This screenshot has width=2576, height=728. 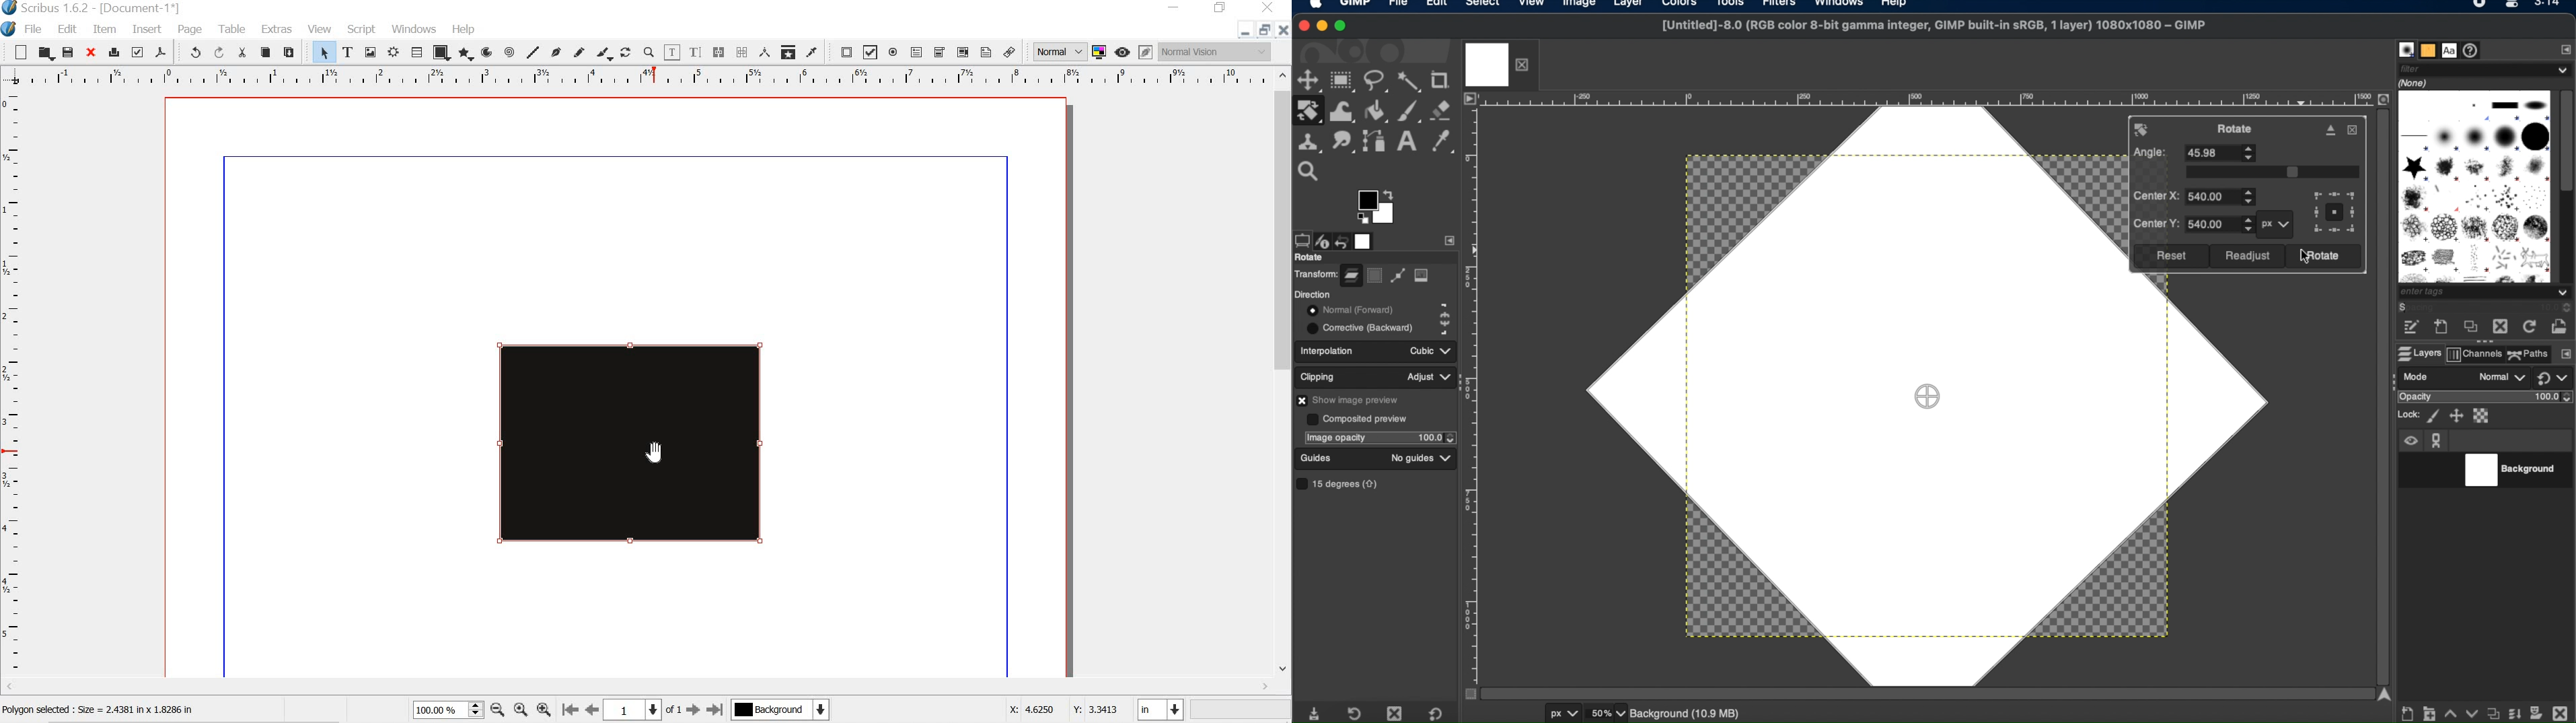 I want to click on opacity level stepper buttons, so click(x=2555, y=397).